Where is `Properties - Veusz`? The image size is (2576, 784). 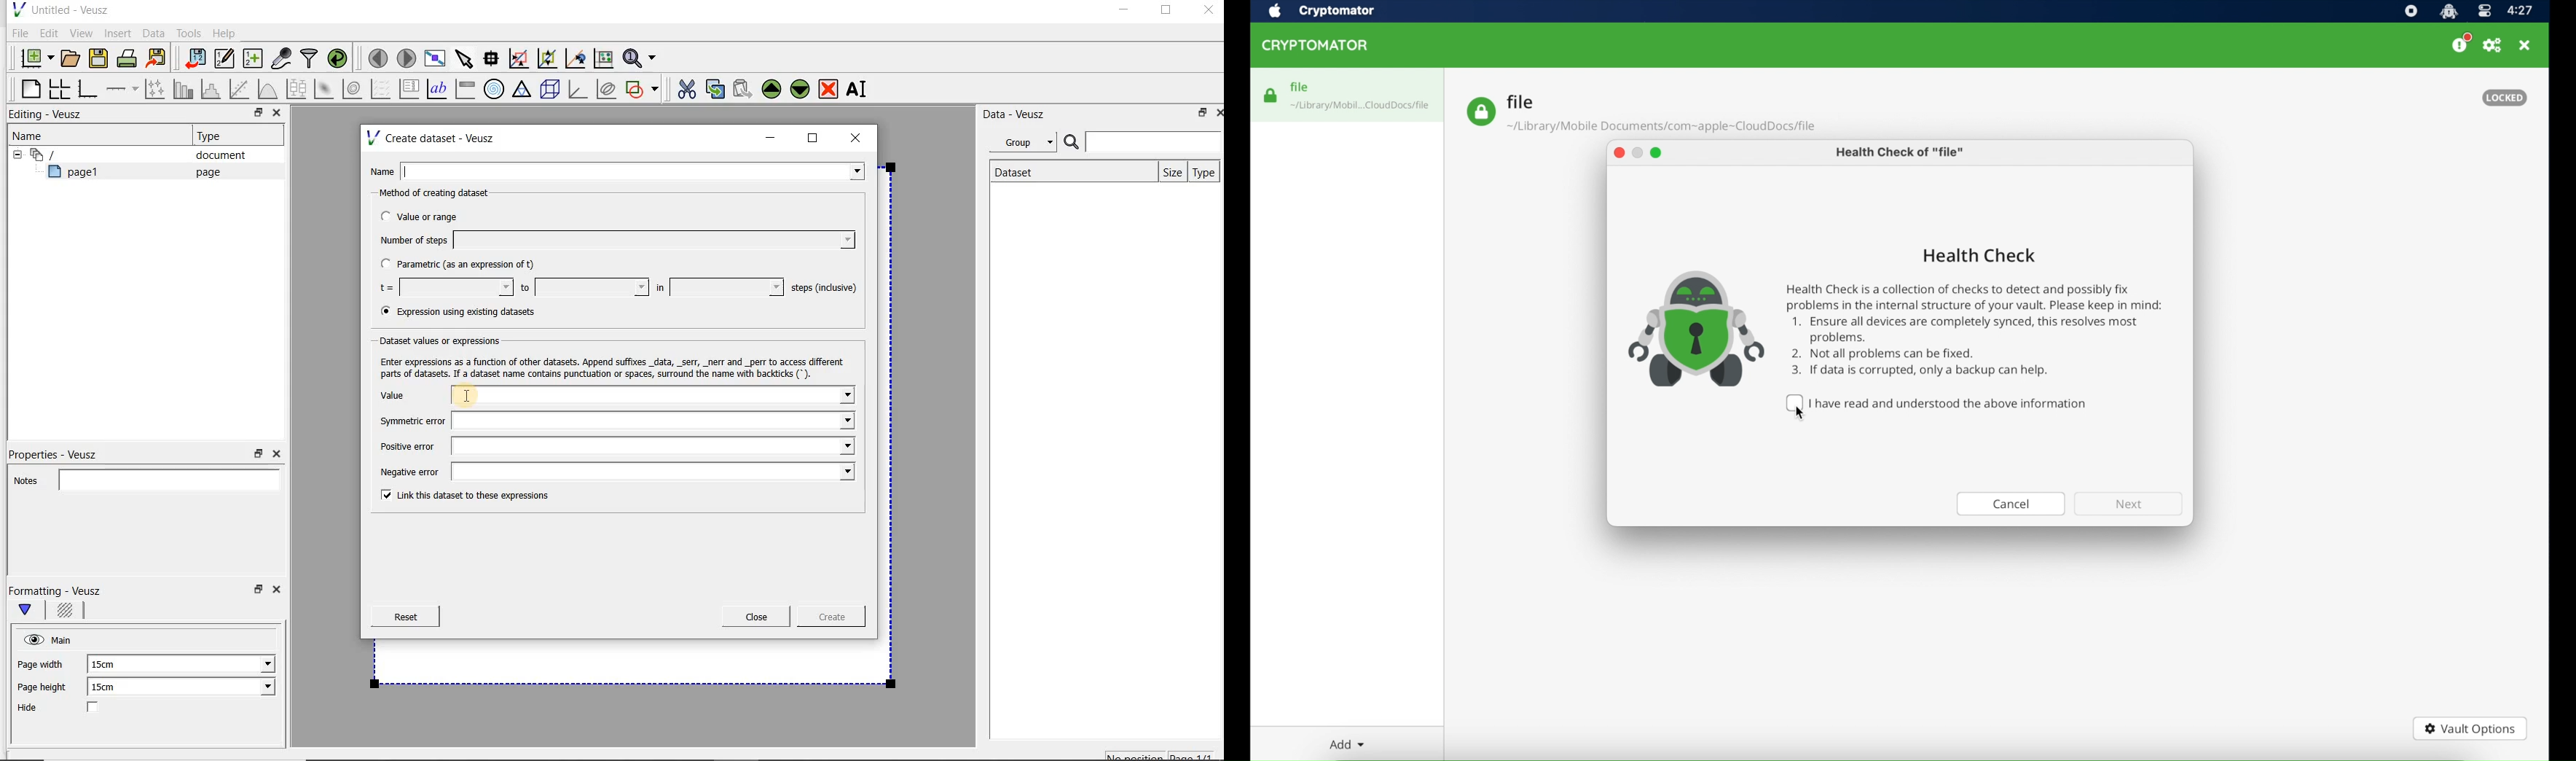 Properties - Veusz is located at coordinates (60, 452).